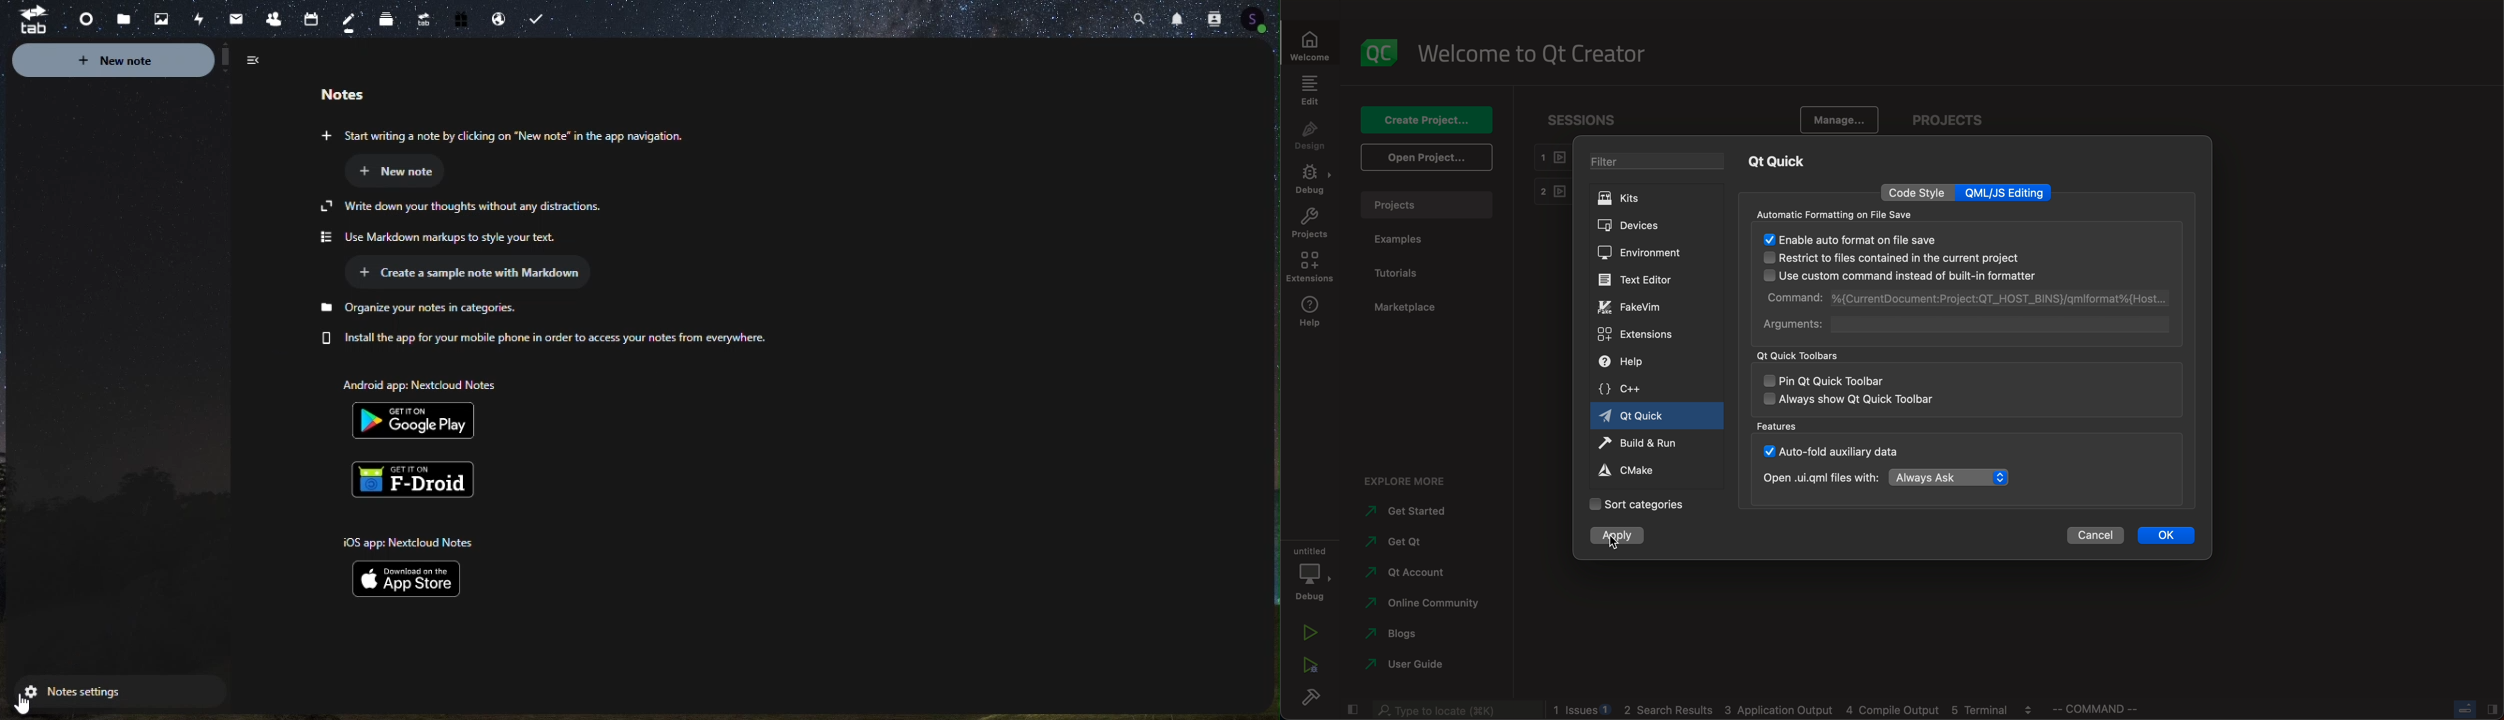 This screenshot has height=728, width=2520. Describe the element at coordinates (161, 19) in the screenshot. I see `Photos` at that location.